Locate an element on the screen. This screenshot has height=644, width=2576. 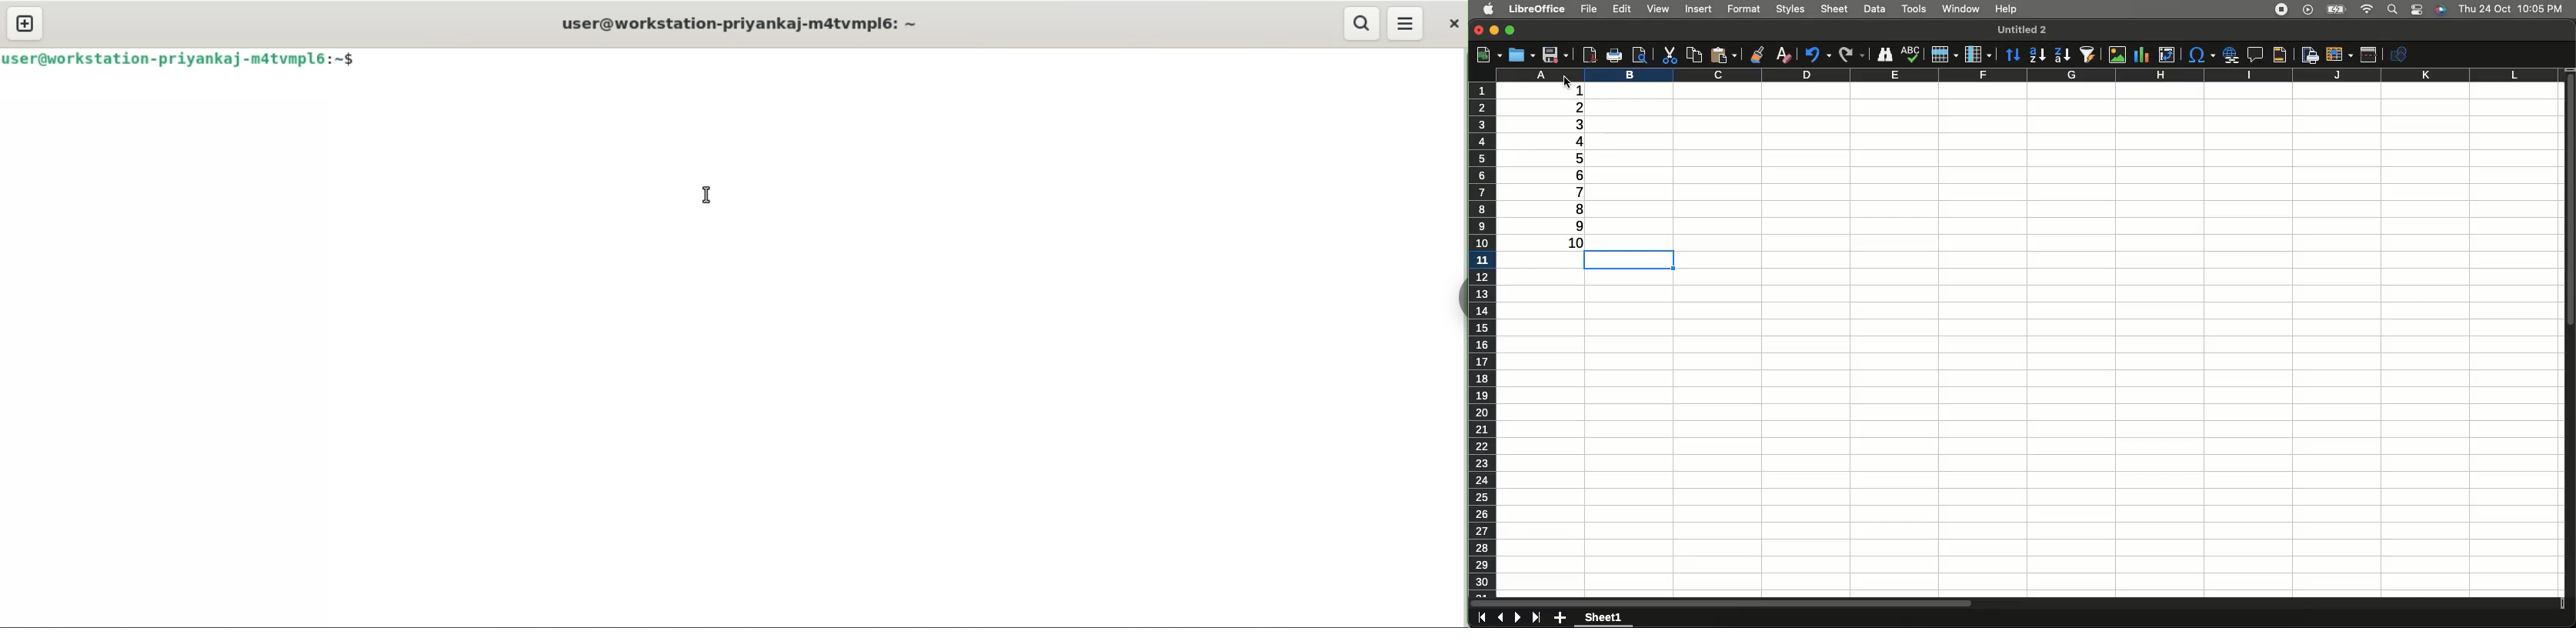
Sort is located at coordinates (2014, 54).